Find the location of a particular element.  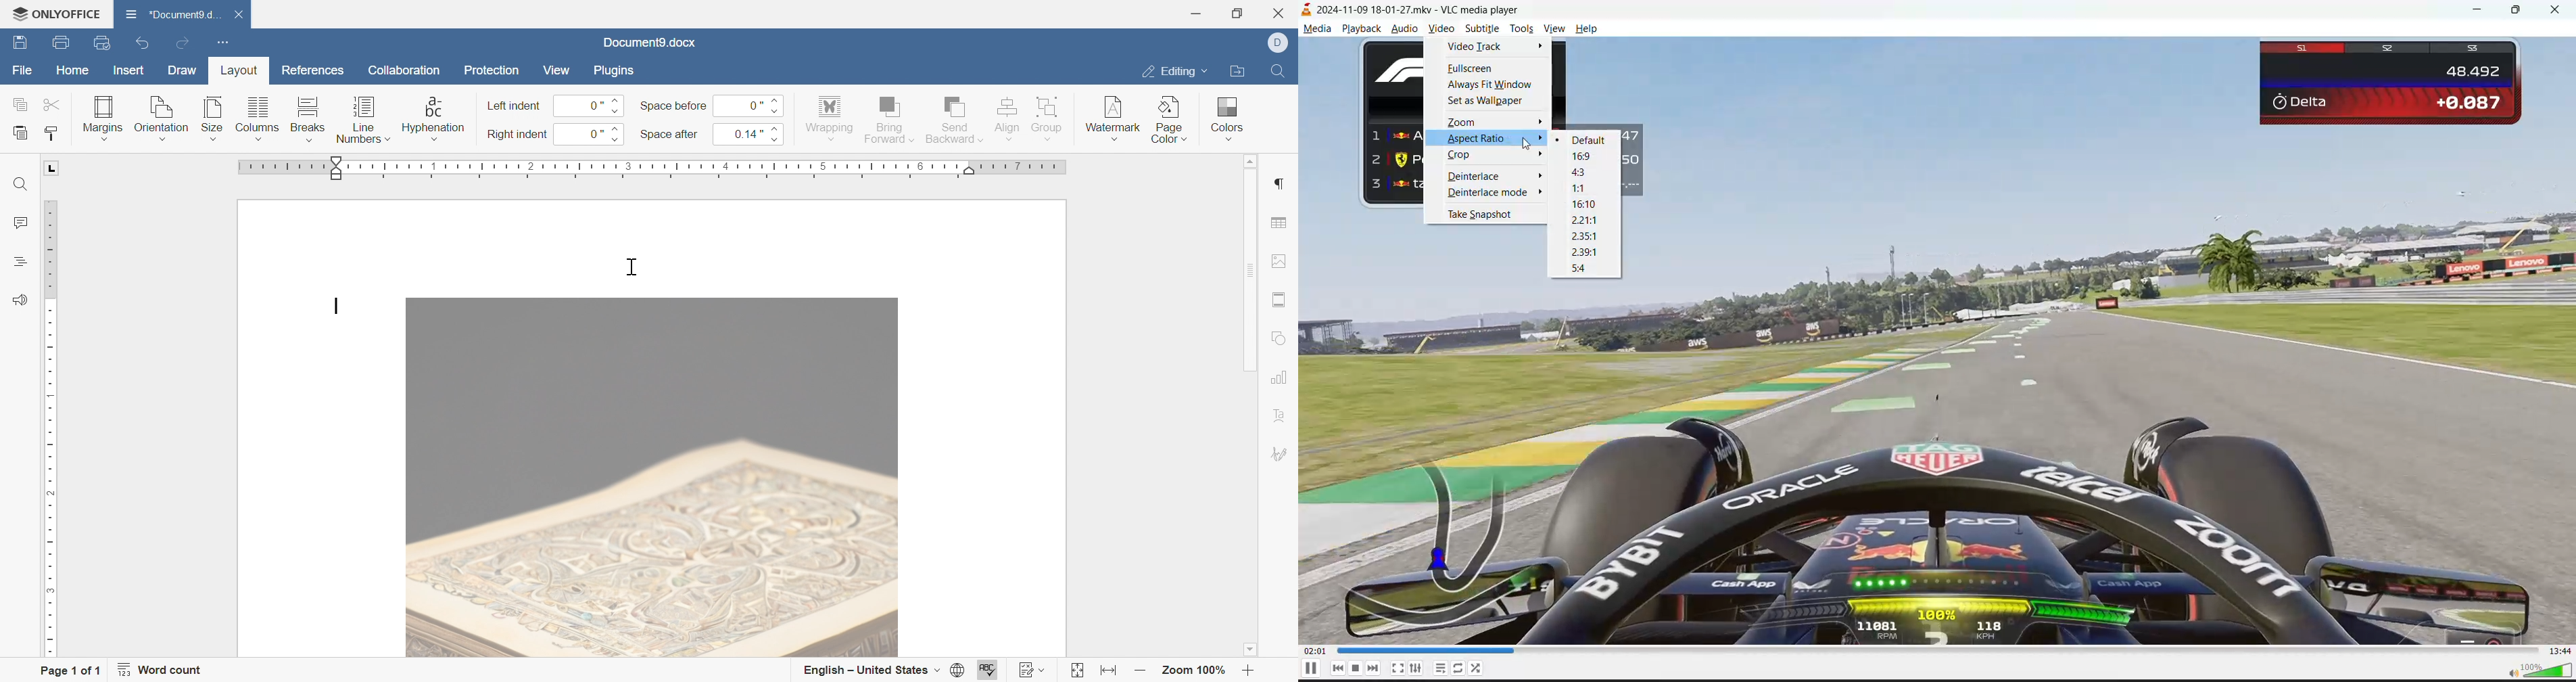

margins is located at coordinates (101, 117).